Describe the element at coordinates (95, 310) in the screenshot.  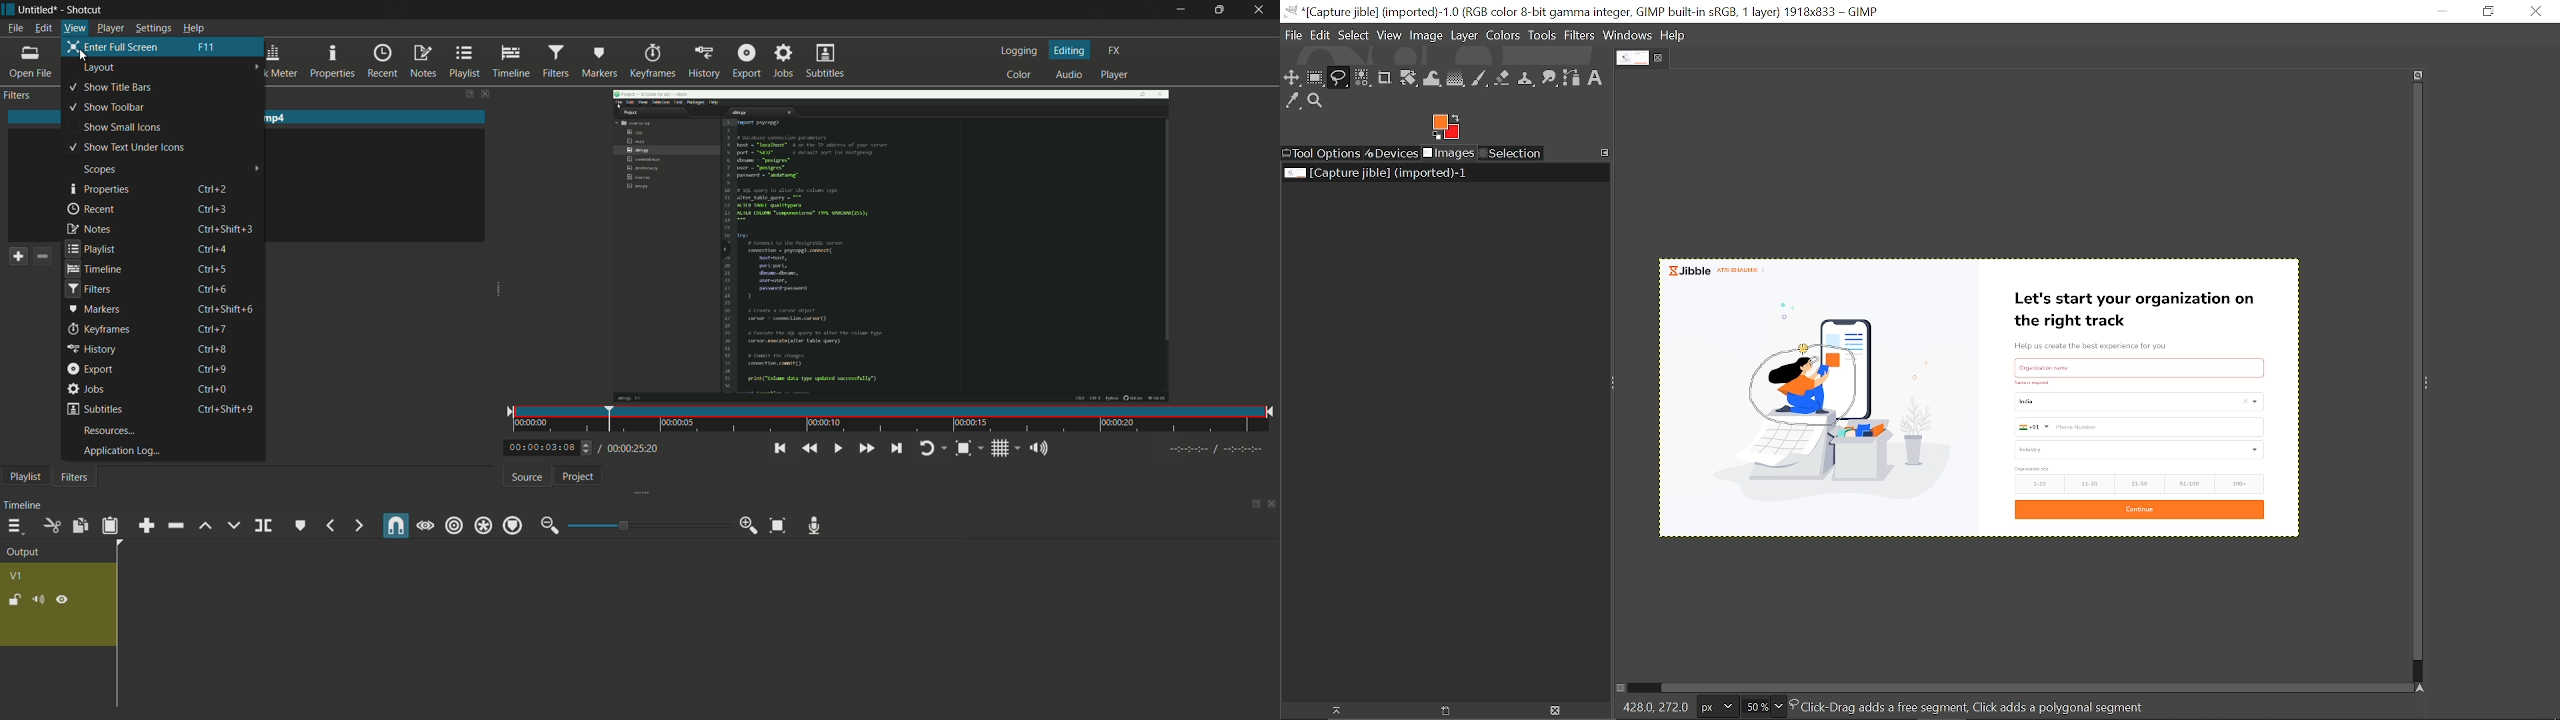
I see `markers` at that location.